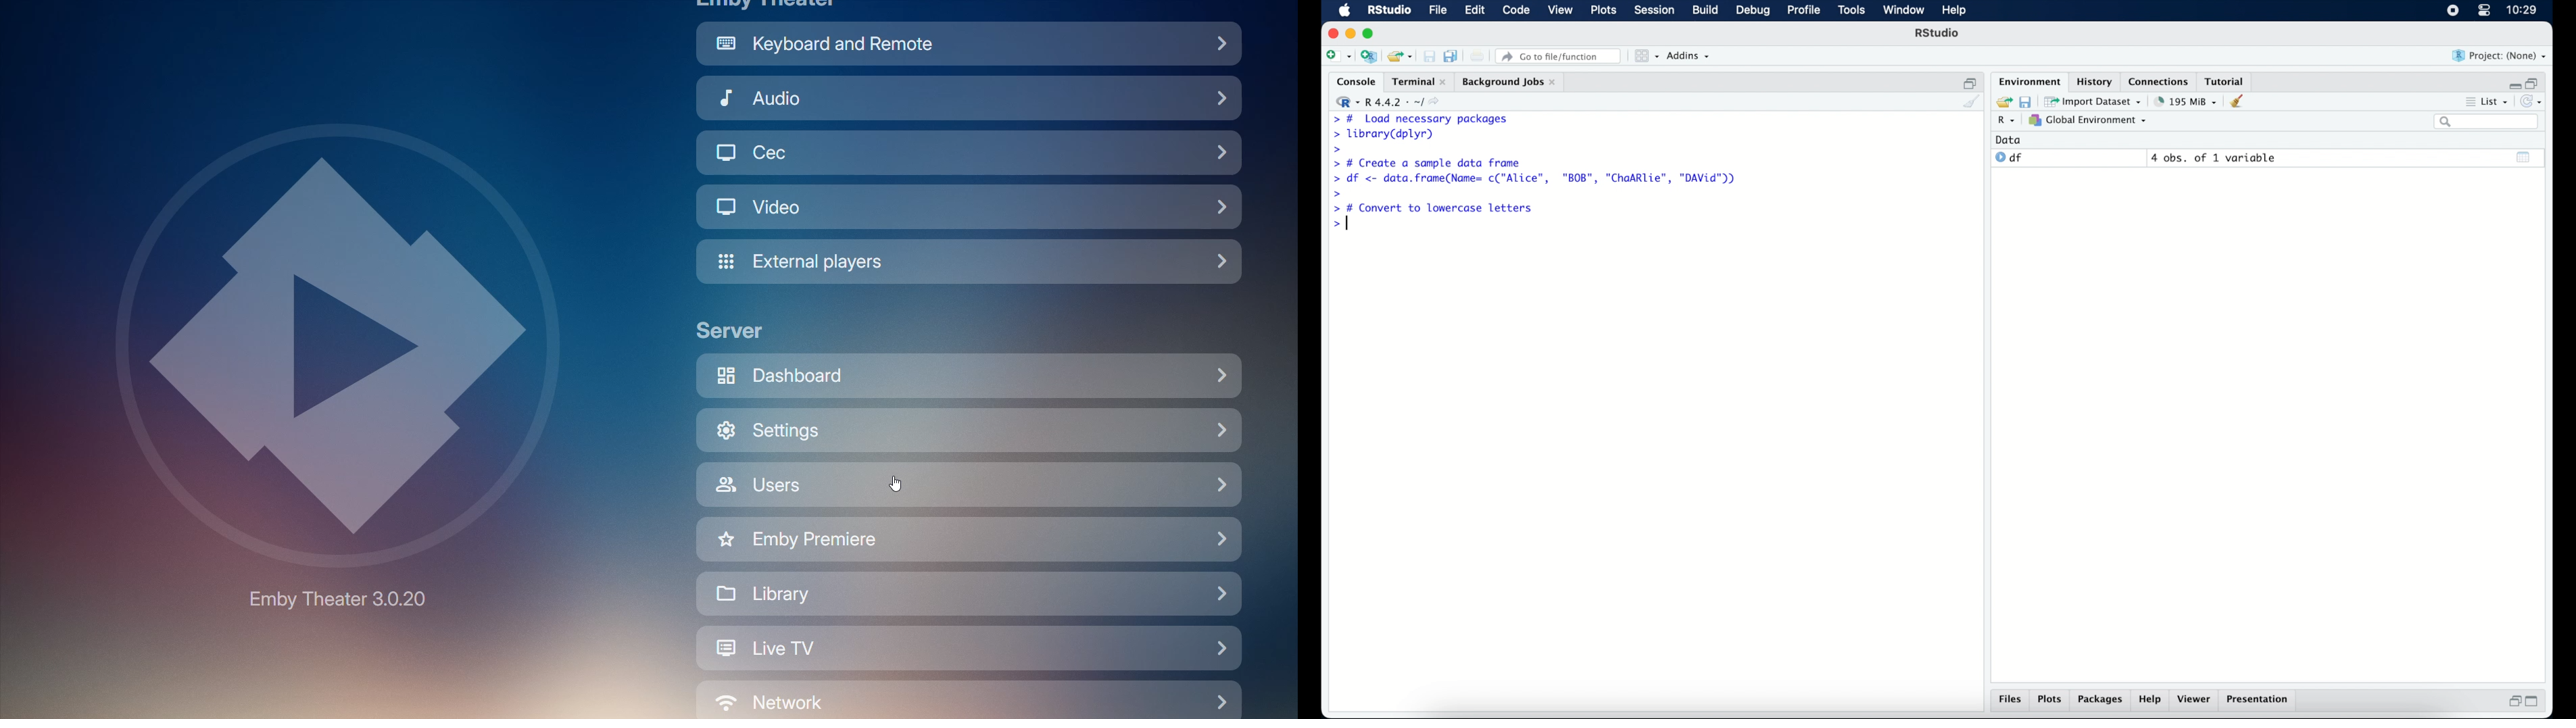 The height and width of the screenshot is (728, 2576). Describe the element at coordinates (2217, 158) in the screenshot. I see `4 obs, of 2 variables` at that location.